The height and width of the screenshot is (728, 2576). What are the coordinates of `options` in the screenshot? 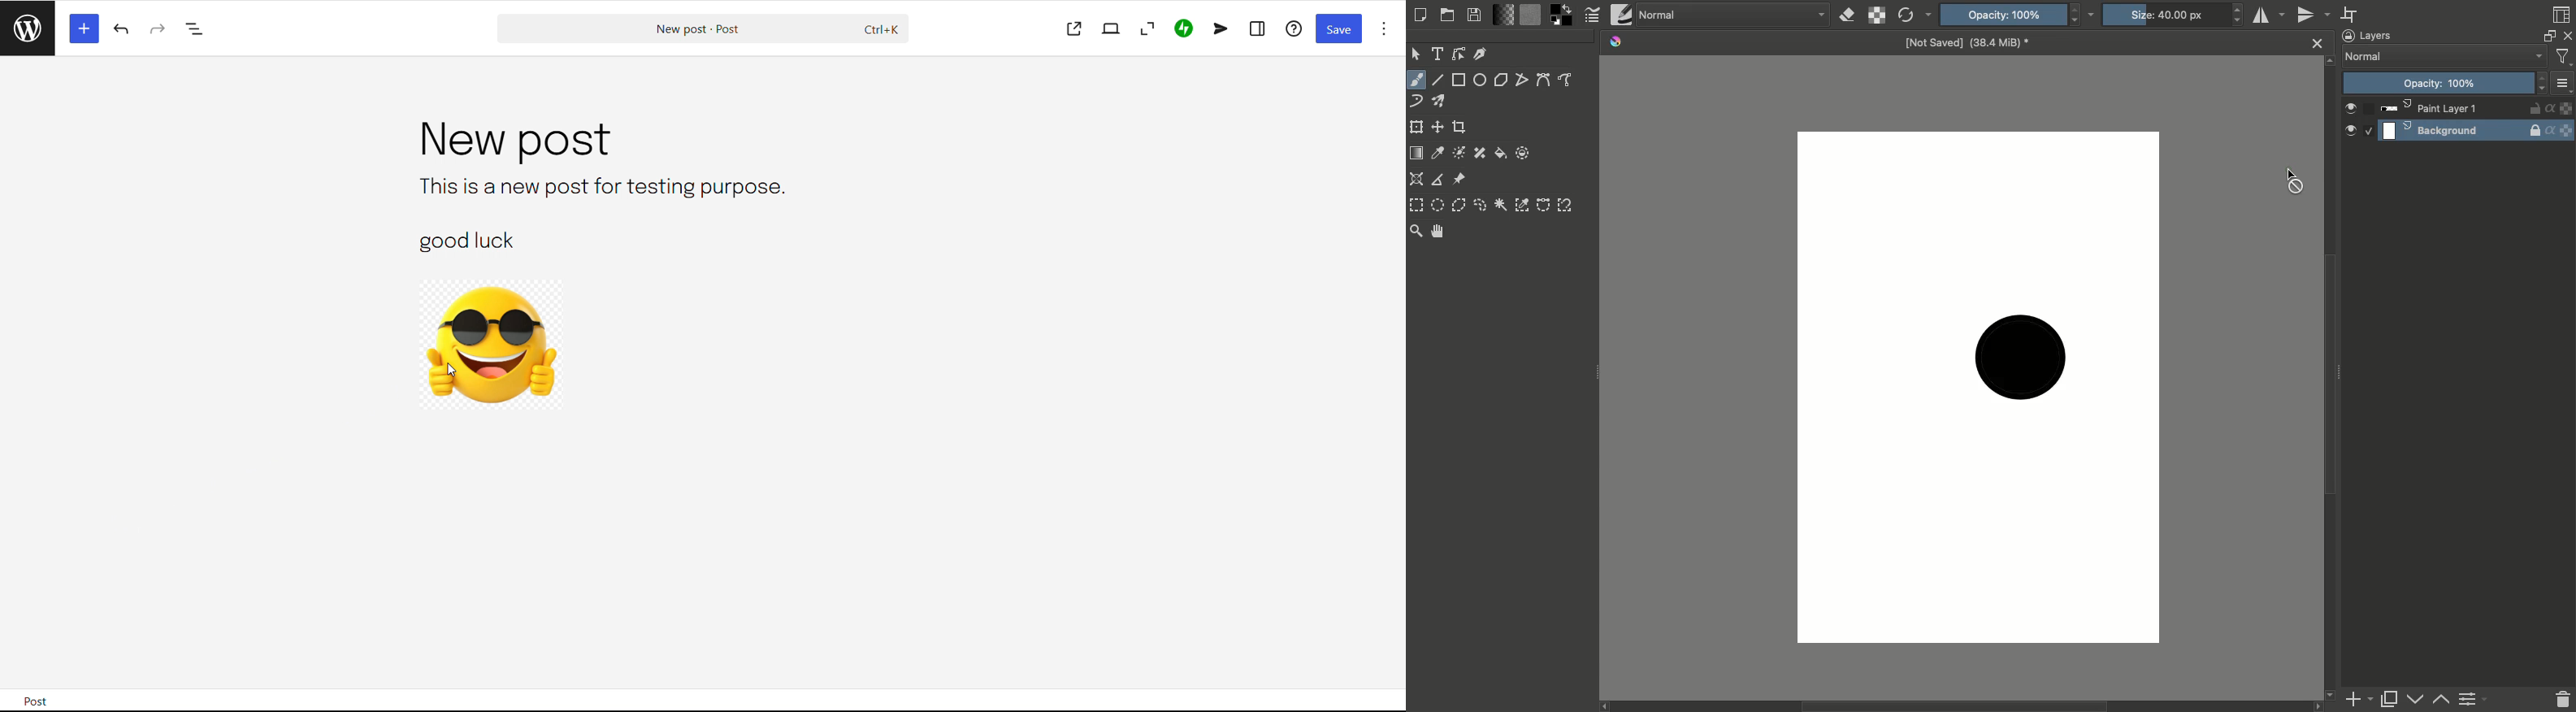 It's located at (1384, 29).